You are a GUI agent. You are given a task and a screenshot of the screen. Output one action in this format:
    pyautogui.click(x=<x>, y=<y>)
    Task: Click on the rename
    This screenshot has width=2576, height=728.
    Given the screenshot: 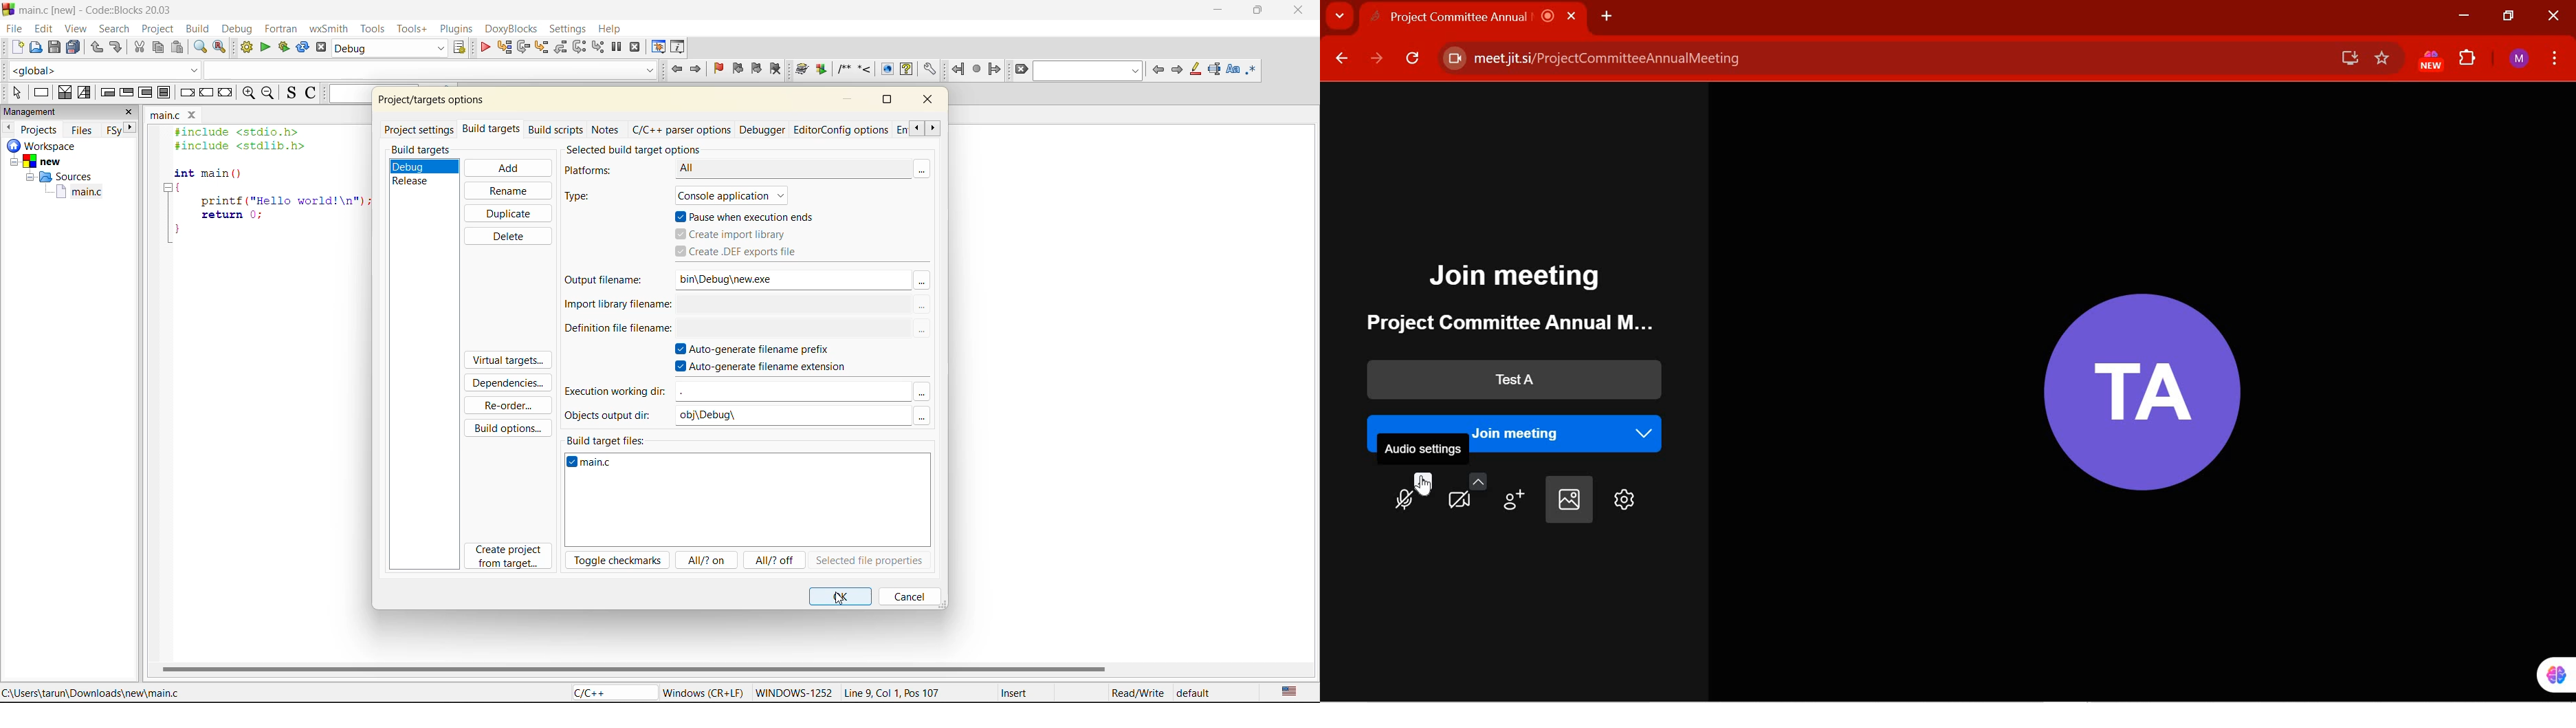 What is the action you would take?
    pyautogui.click(x=506, y=191)
    